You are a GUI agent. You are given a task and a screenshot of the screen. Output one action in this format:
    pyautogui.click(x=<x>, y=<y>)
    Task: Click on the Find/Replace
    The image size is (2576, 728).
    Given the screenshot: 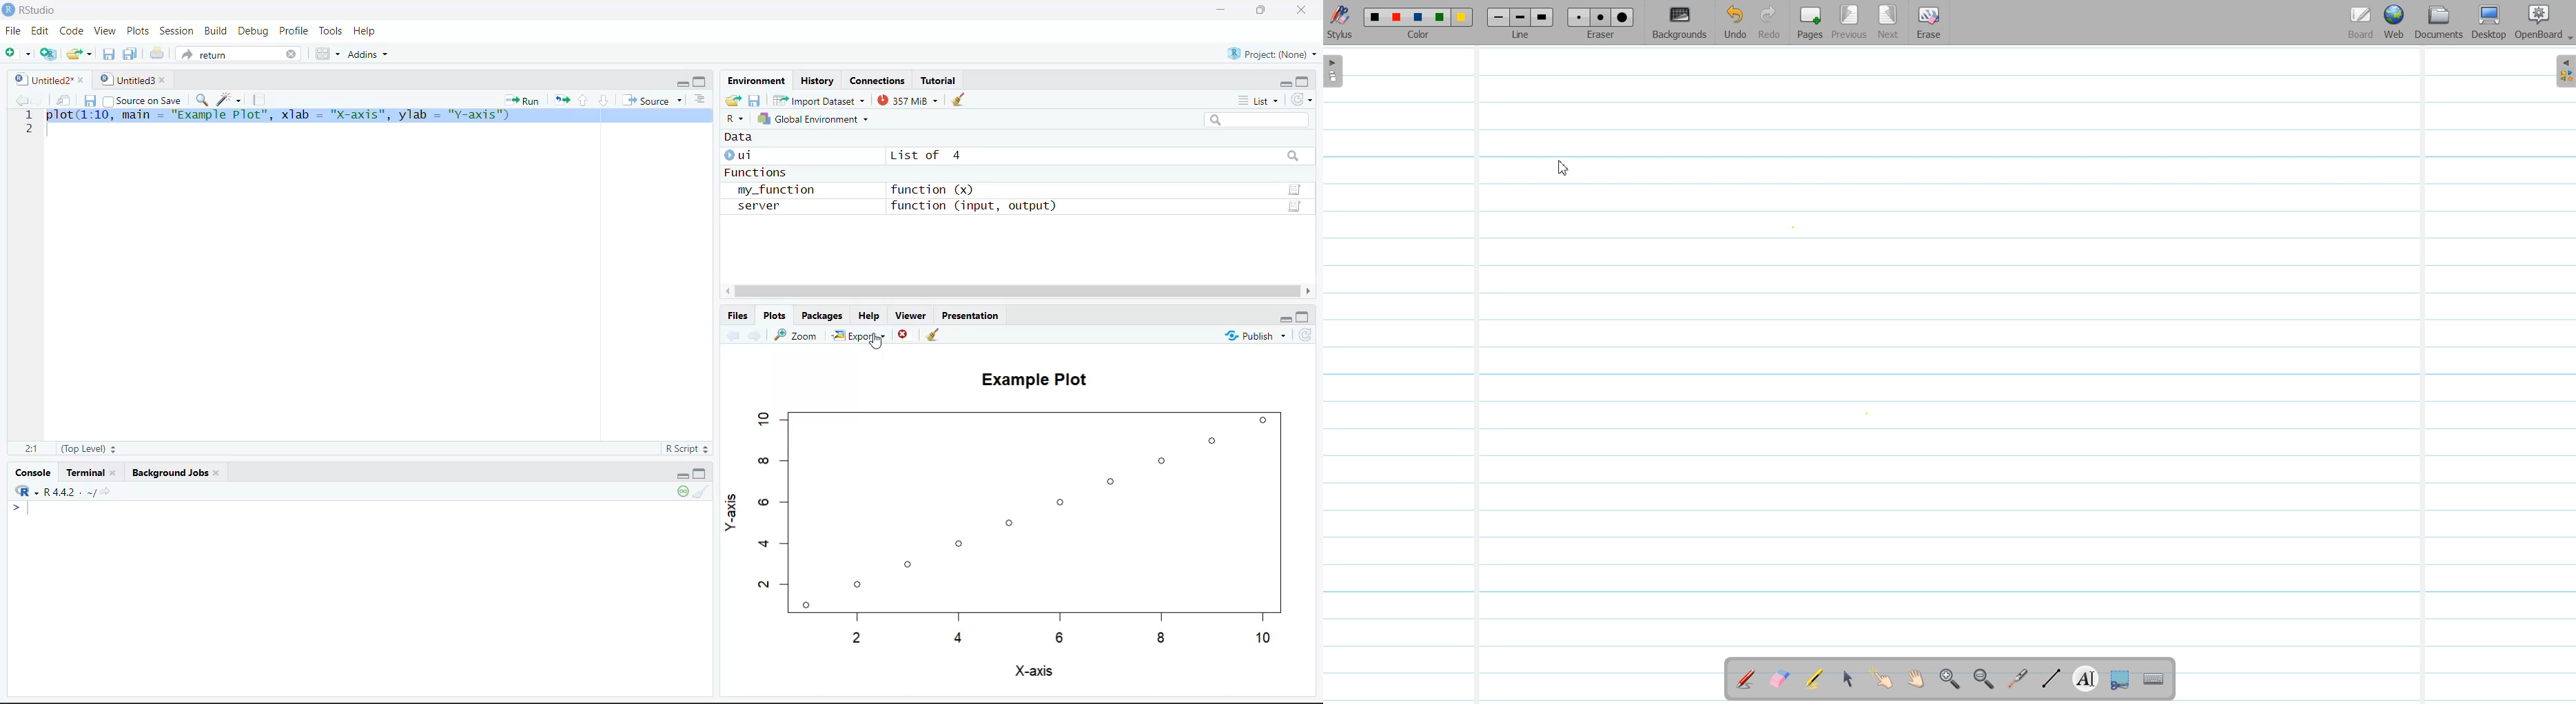 What is the action you would take?
    pyautogui.click(x=201, y=99)
    